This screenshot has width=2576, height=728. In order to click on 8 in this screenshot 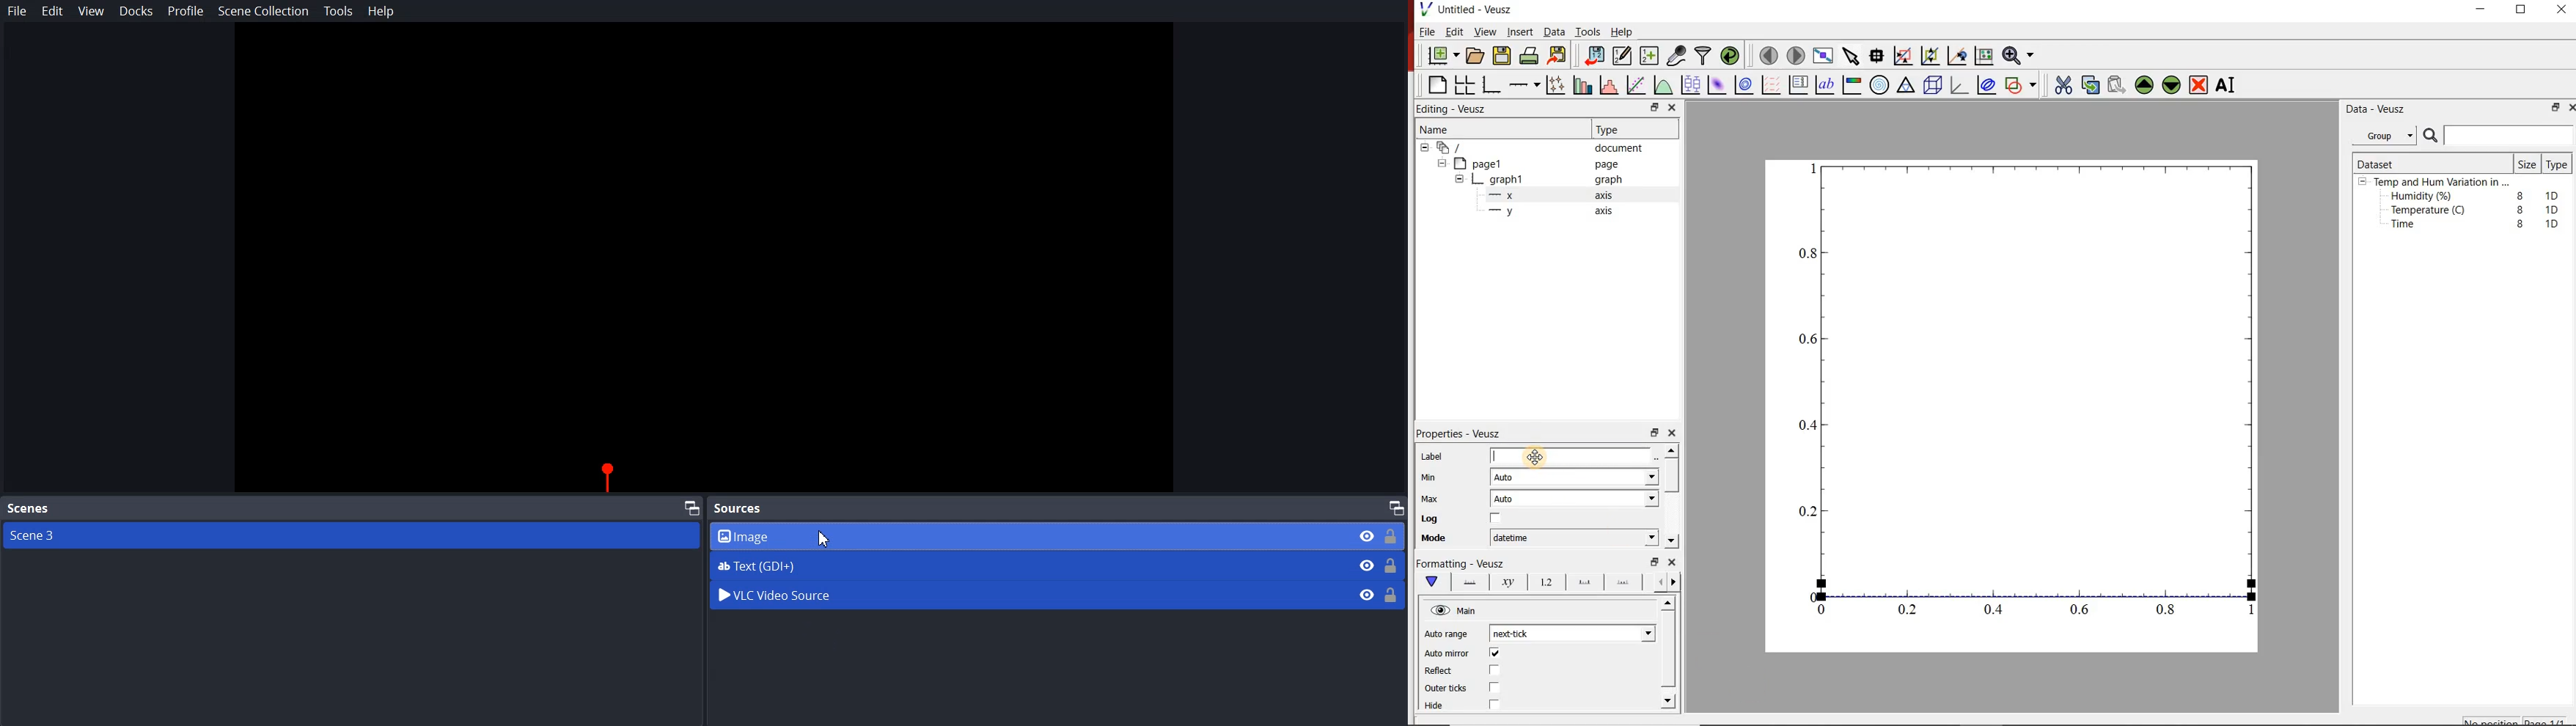, I will do `click(2520, 224)`.